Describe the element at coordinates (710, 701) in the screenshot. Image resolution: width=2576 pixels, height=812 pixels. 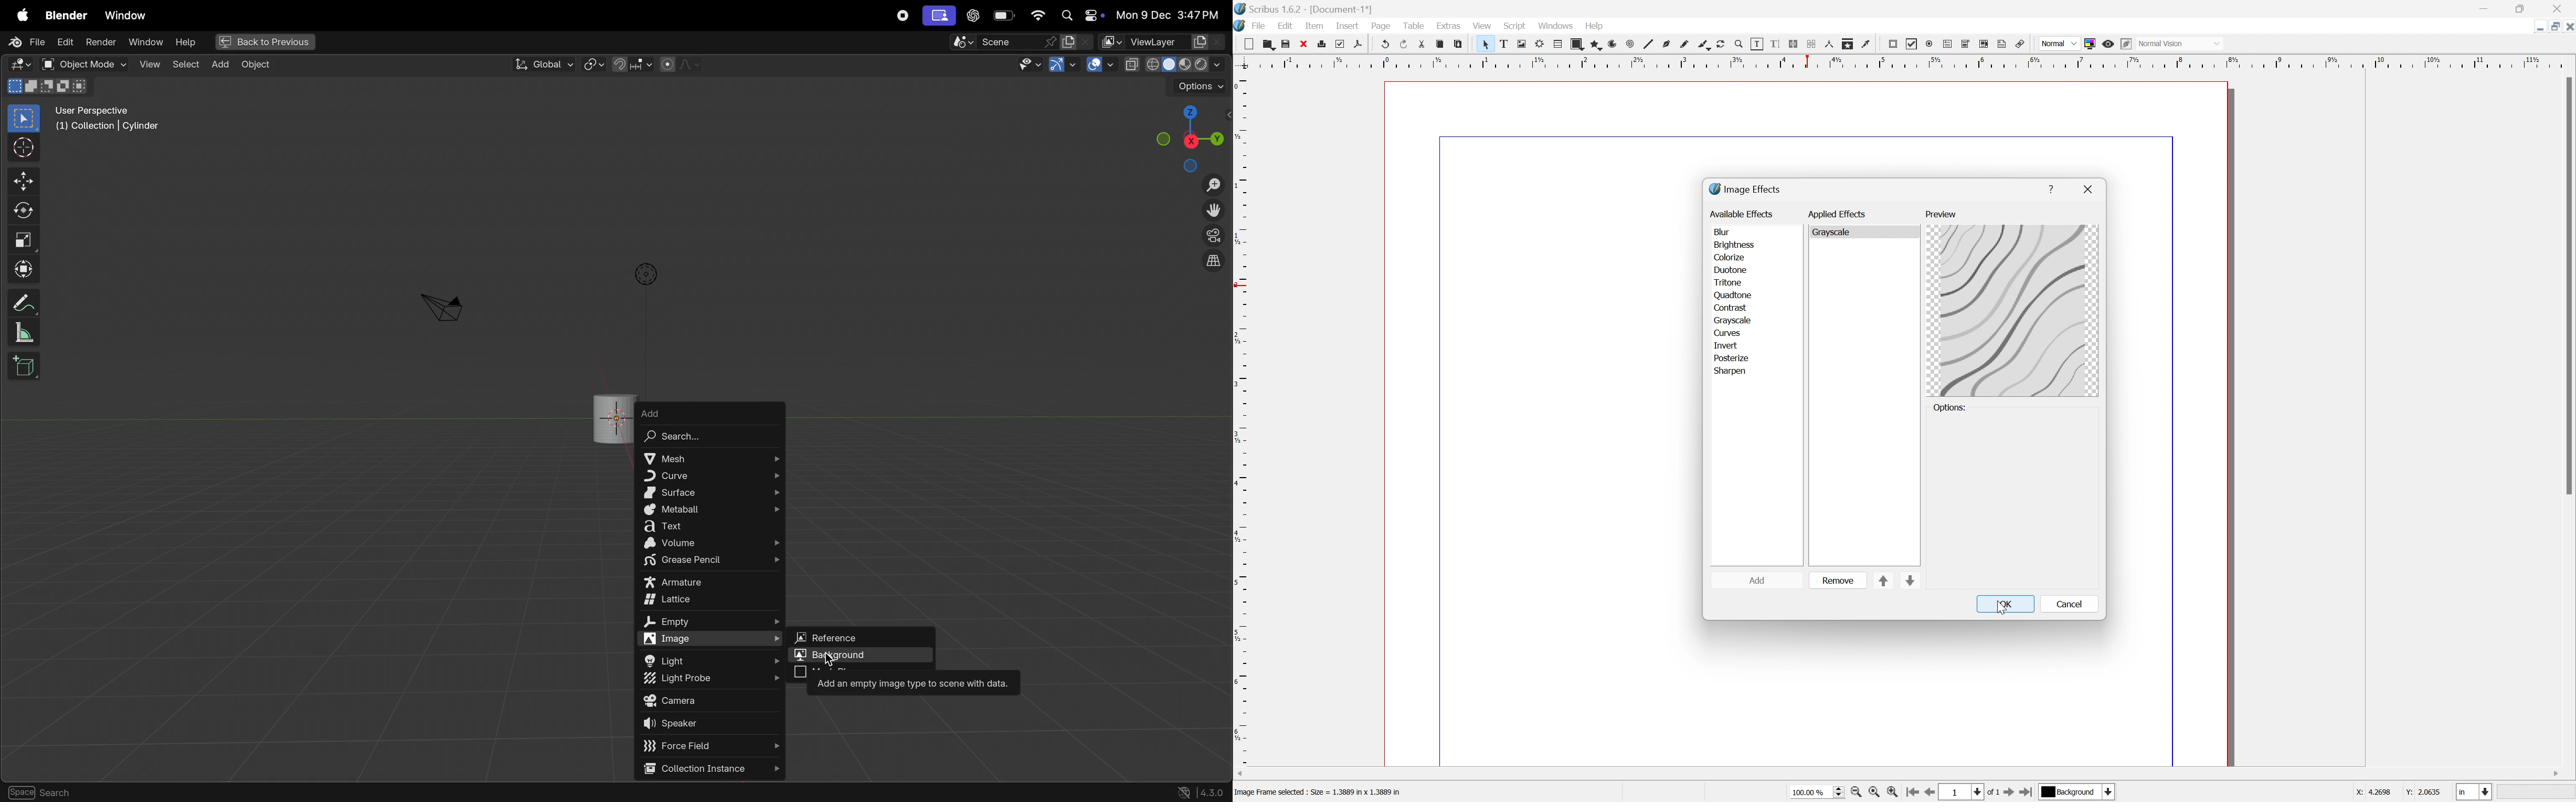
I see `camera` at that location.